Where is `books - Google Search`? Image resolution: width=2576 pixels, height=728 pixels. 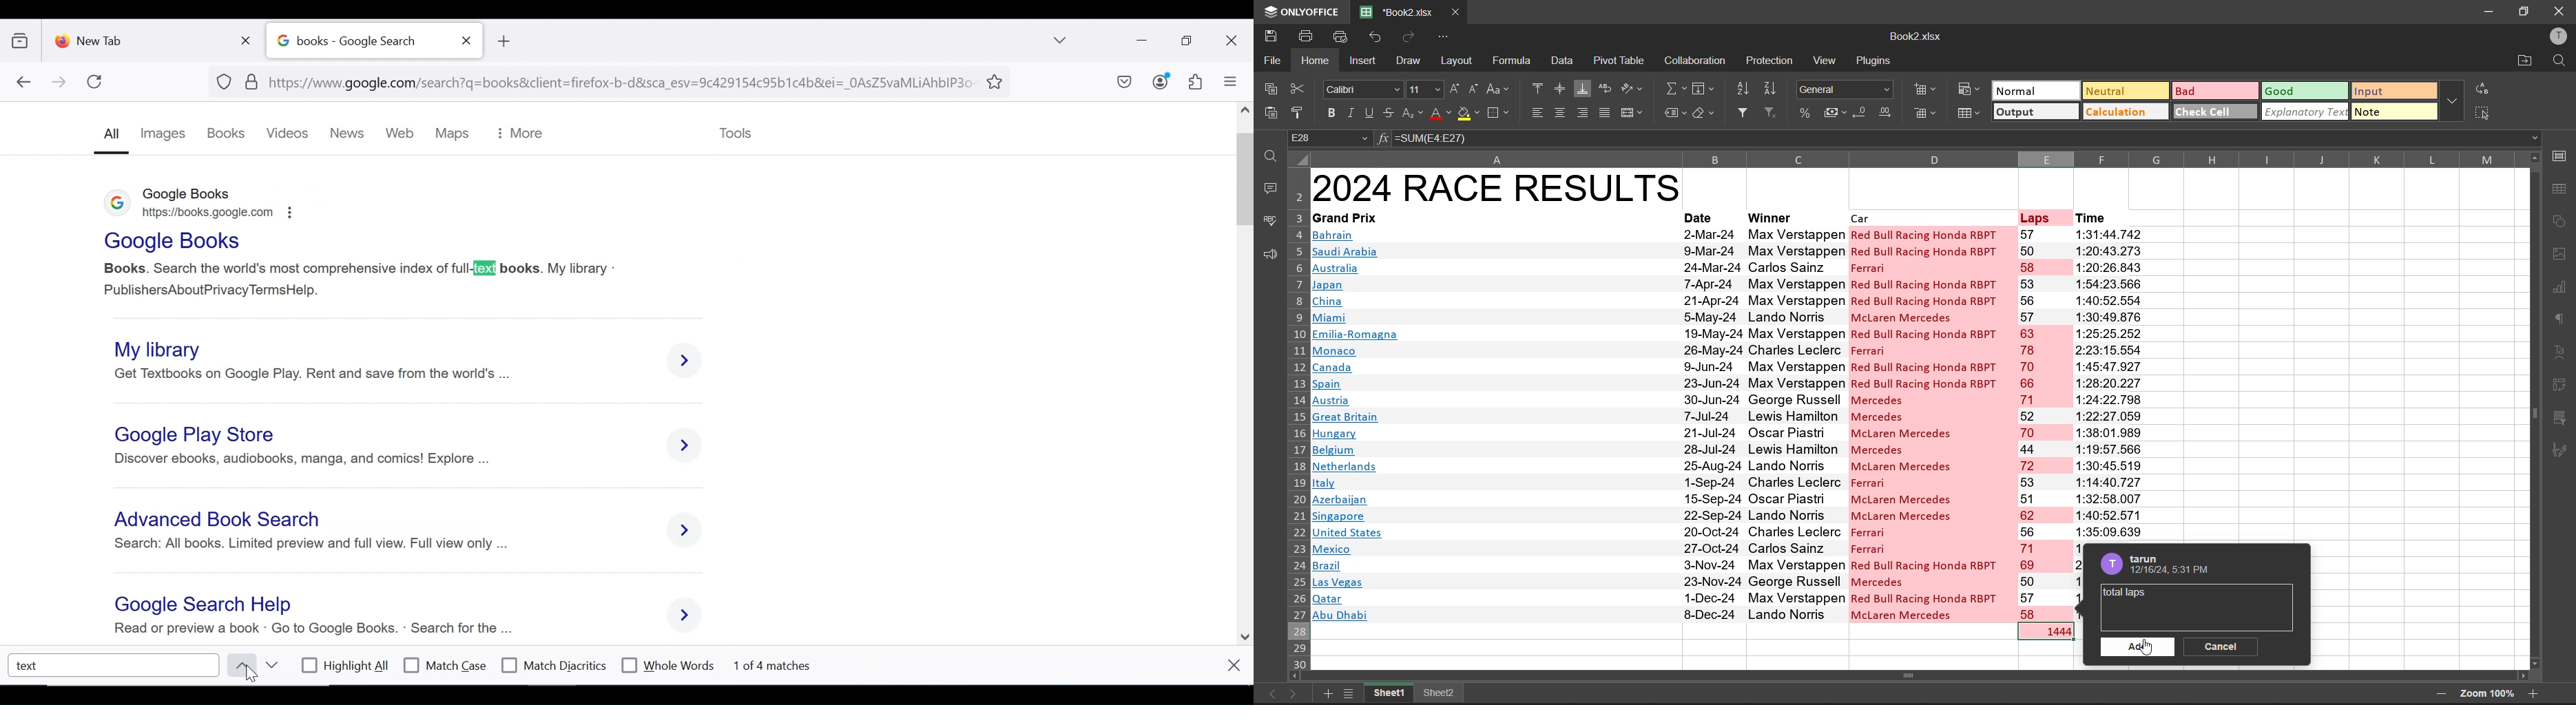
books - Google Search is located at coordinates (360, 41).